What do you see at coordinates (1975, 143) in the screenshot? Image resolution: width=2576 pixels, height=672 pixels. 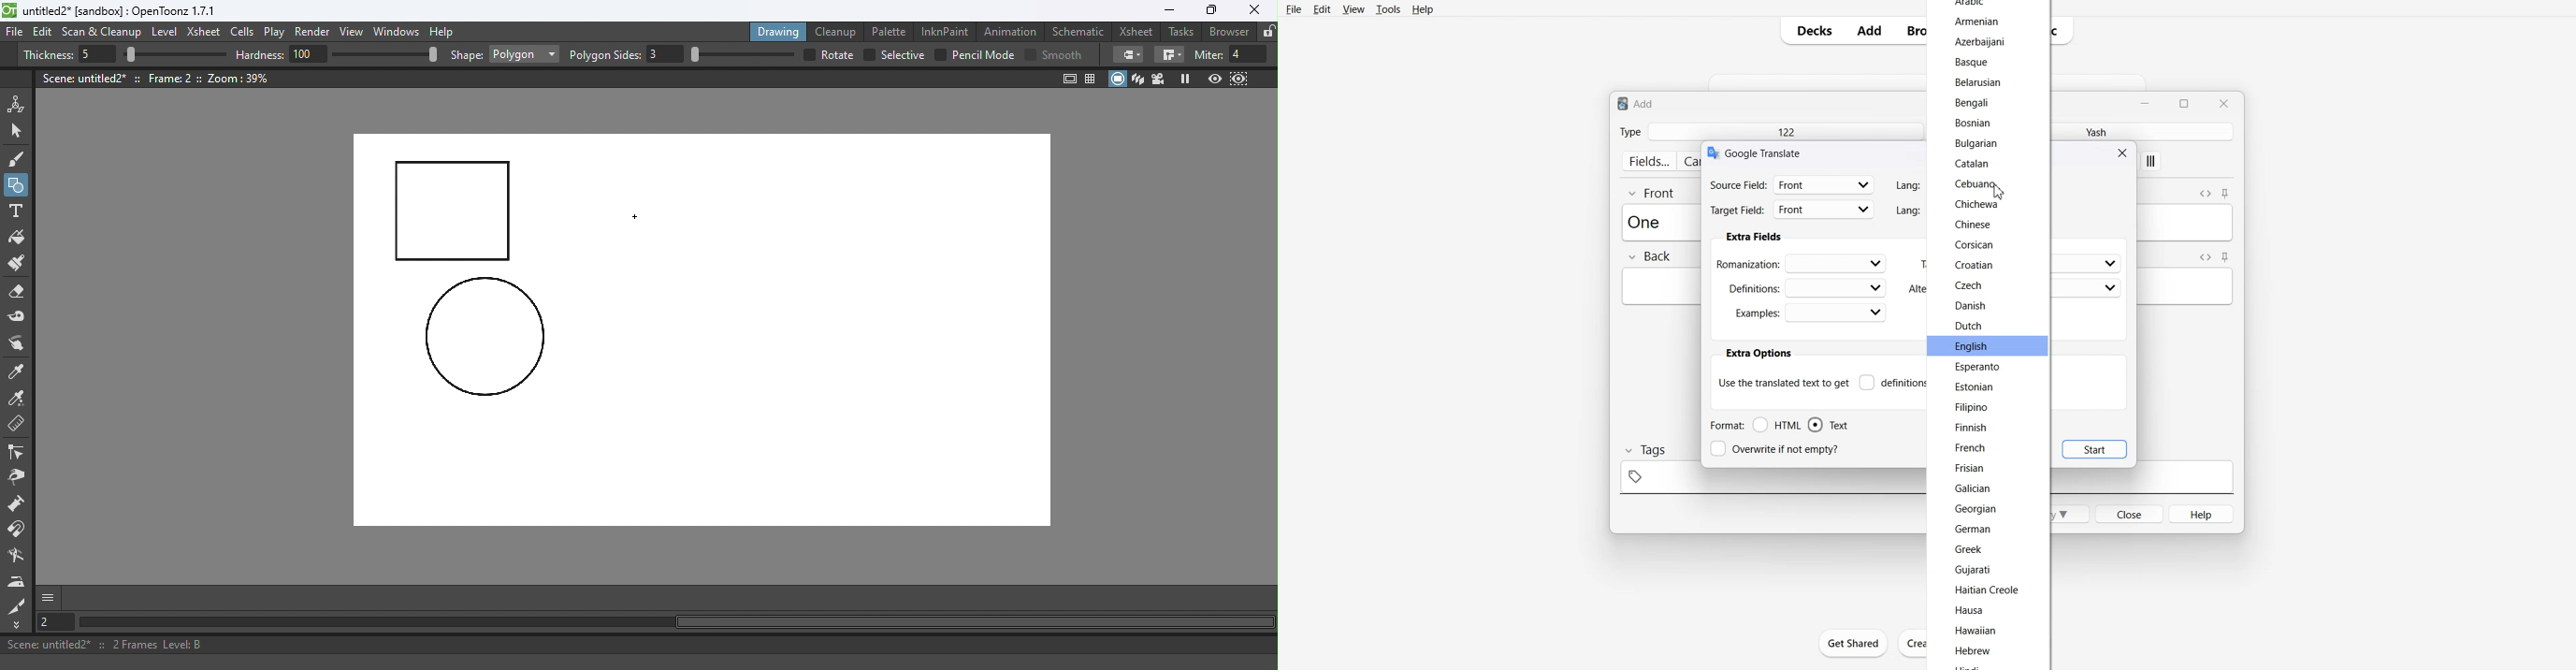 I see `Bulgarian` at bounding box center [1975, 143].